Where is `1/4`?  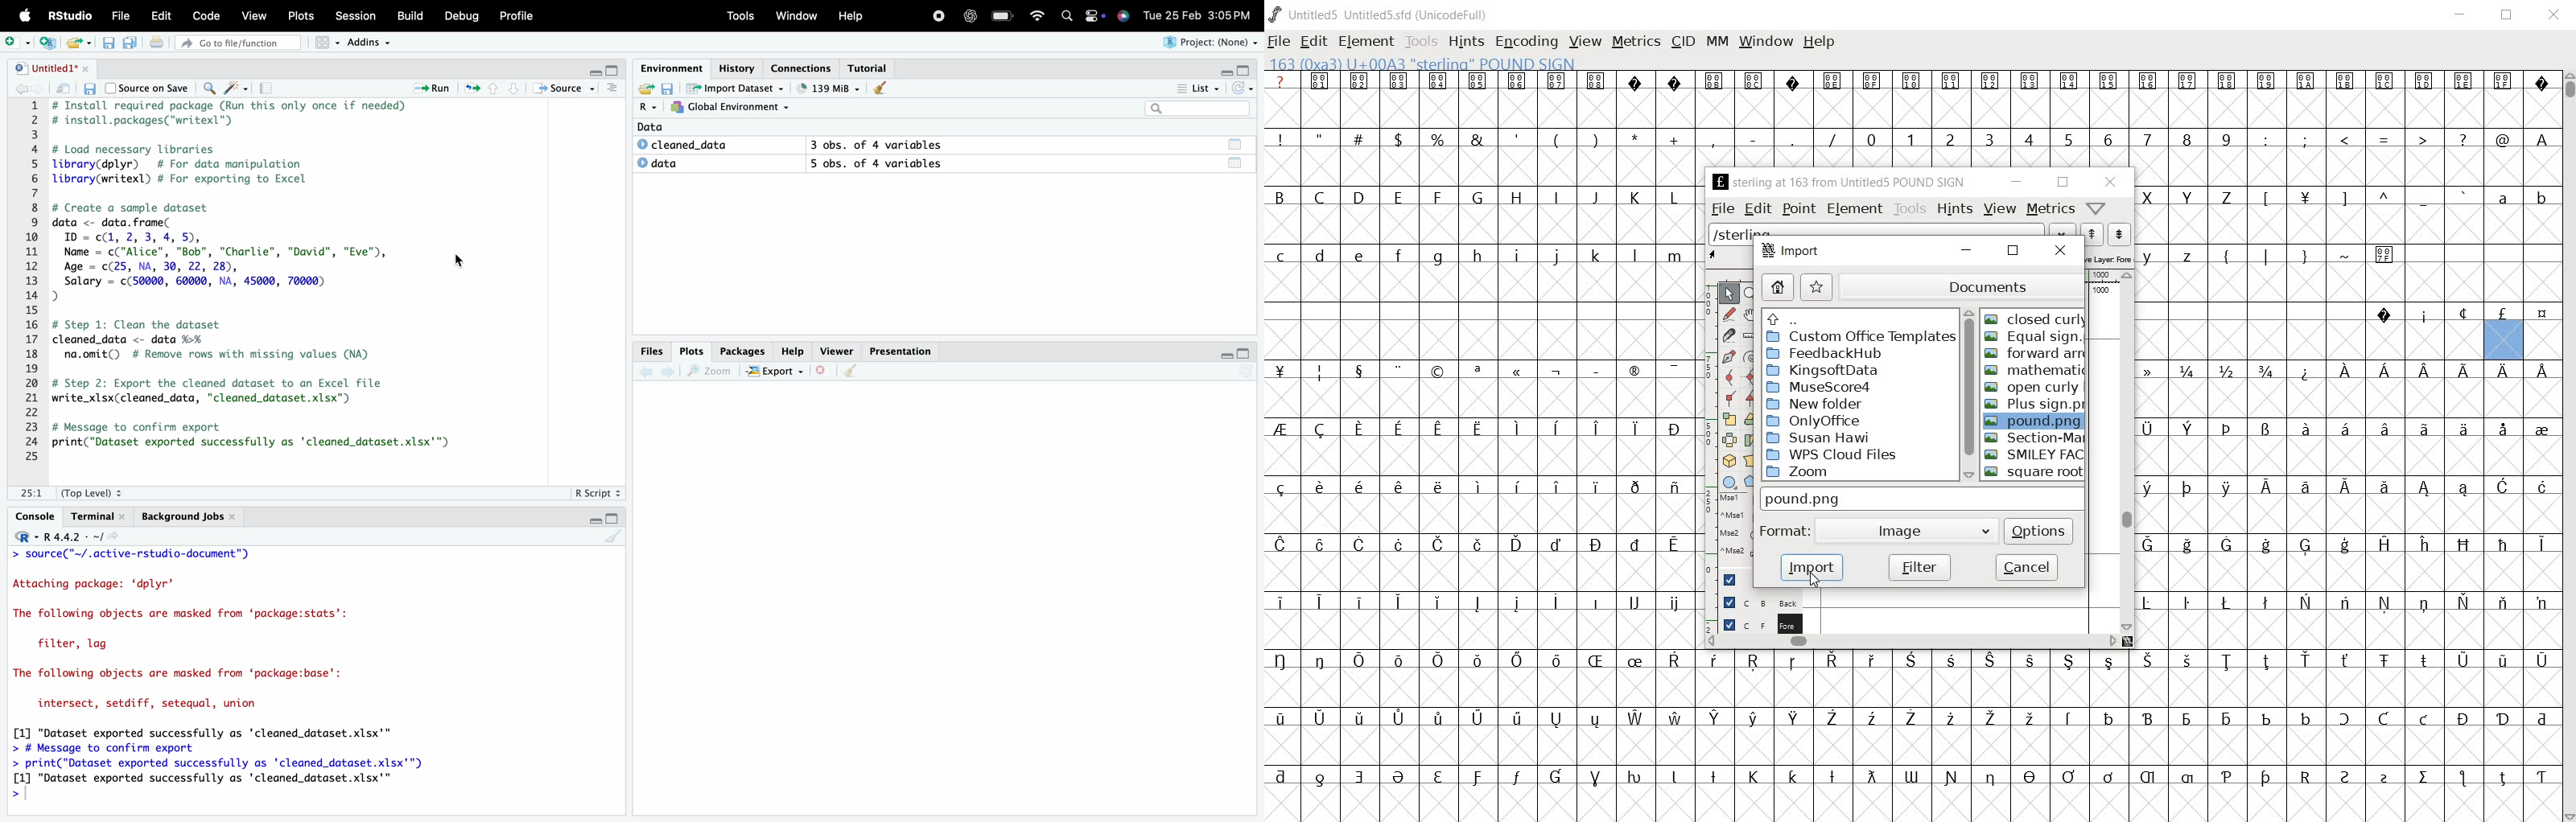 1/4 is located at coordinates (2187, 371).